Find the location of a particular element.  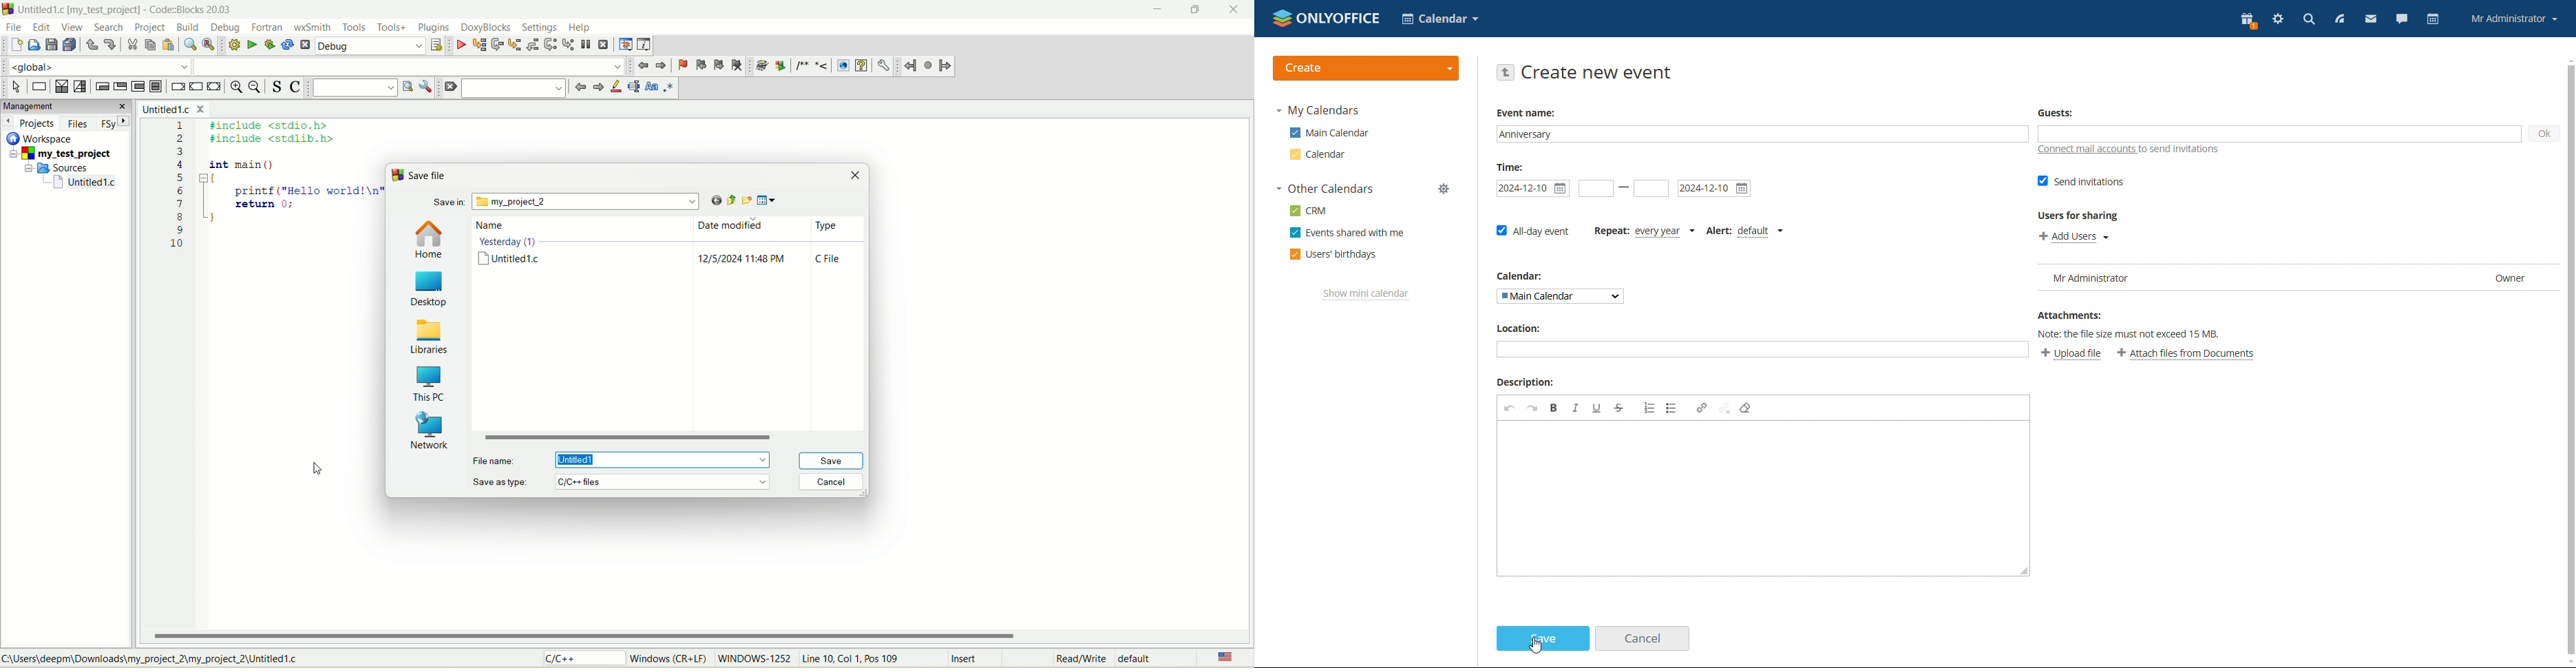

highlight is located at coordinates (615, 87).